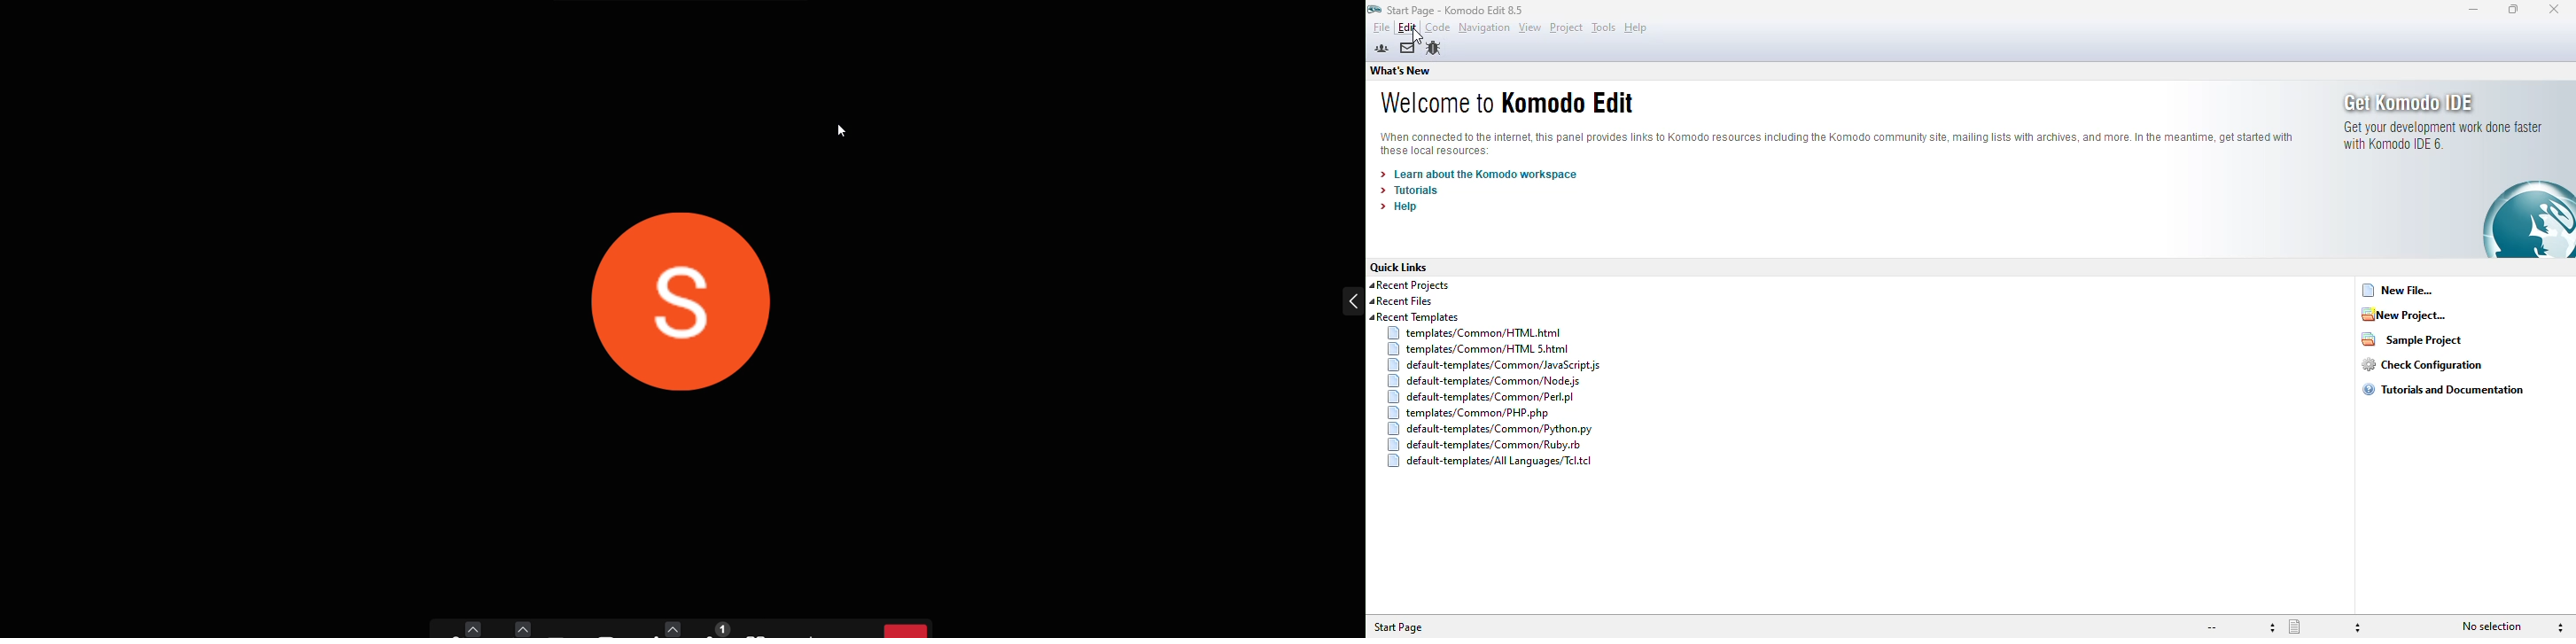 The width and height of the screenshot is (2576, 644). What do you see at coordinates (836, 128) in the screenshot?
I see `cursor` at bounding box center [836, 128].